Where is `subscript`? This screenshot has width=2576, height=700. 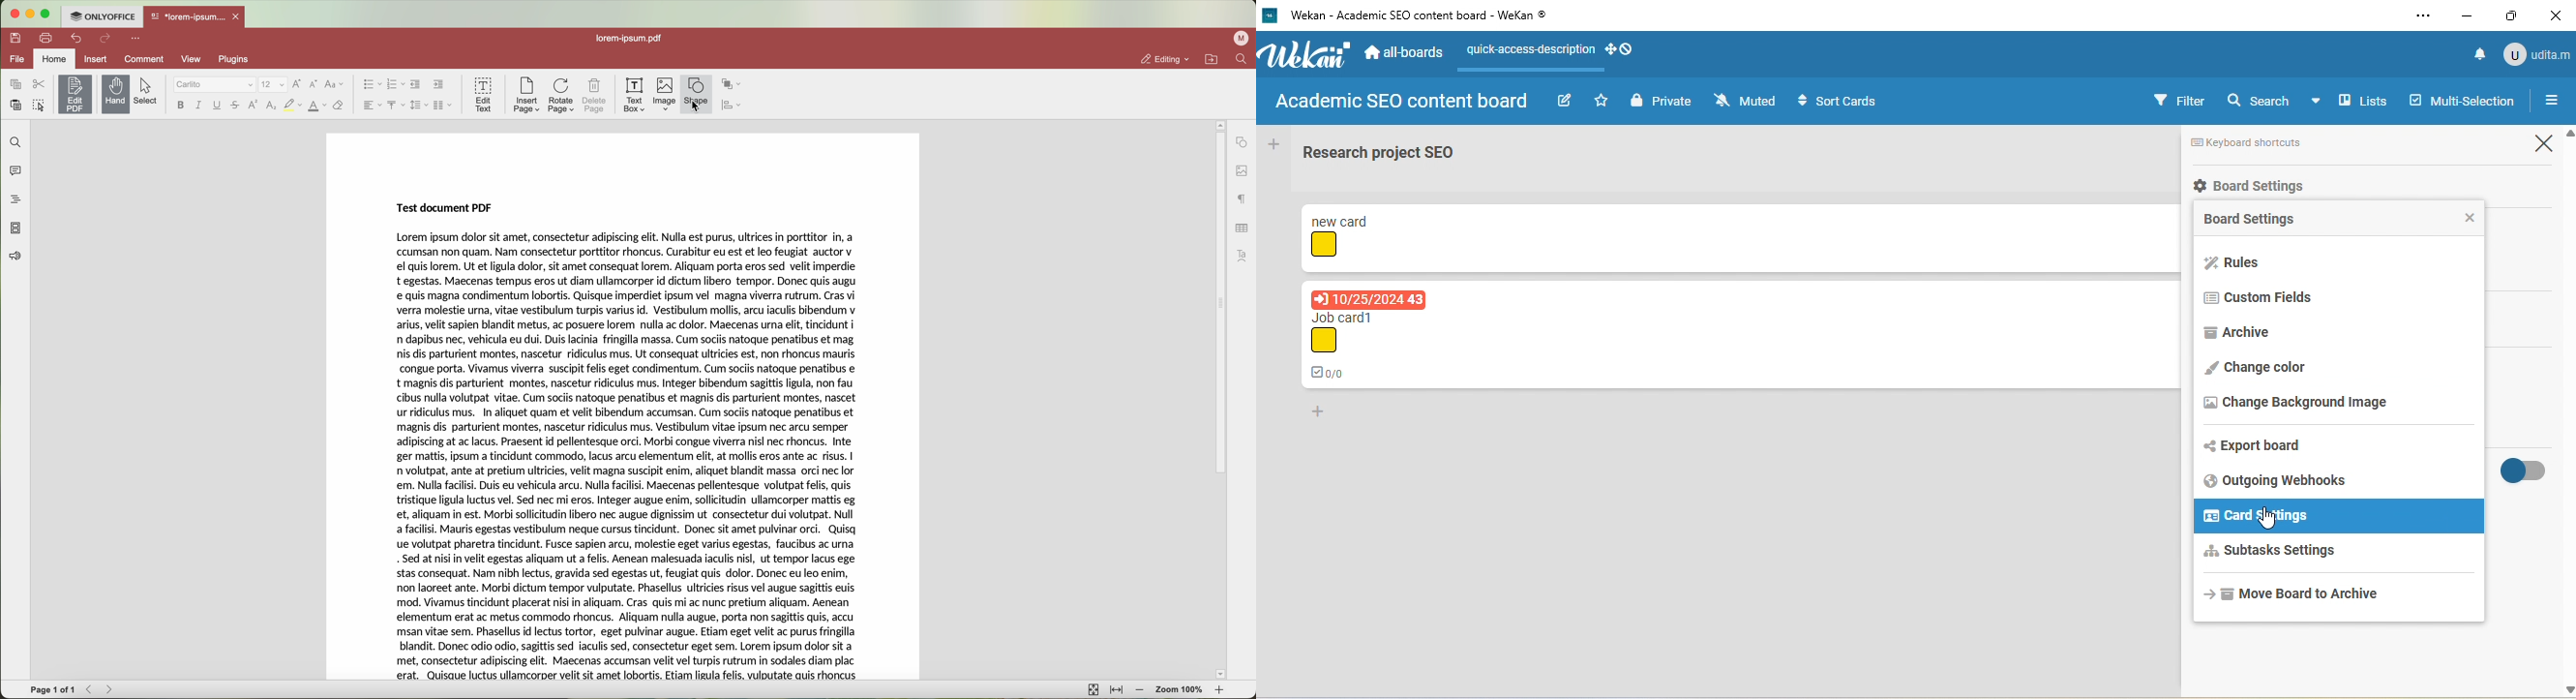 subscript is located at coordinates (271, 107).